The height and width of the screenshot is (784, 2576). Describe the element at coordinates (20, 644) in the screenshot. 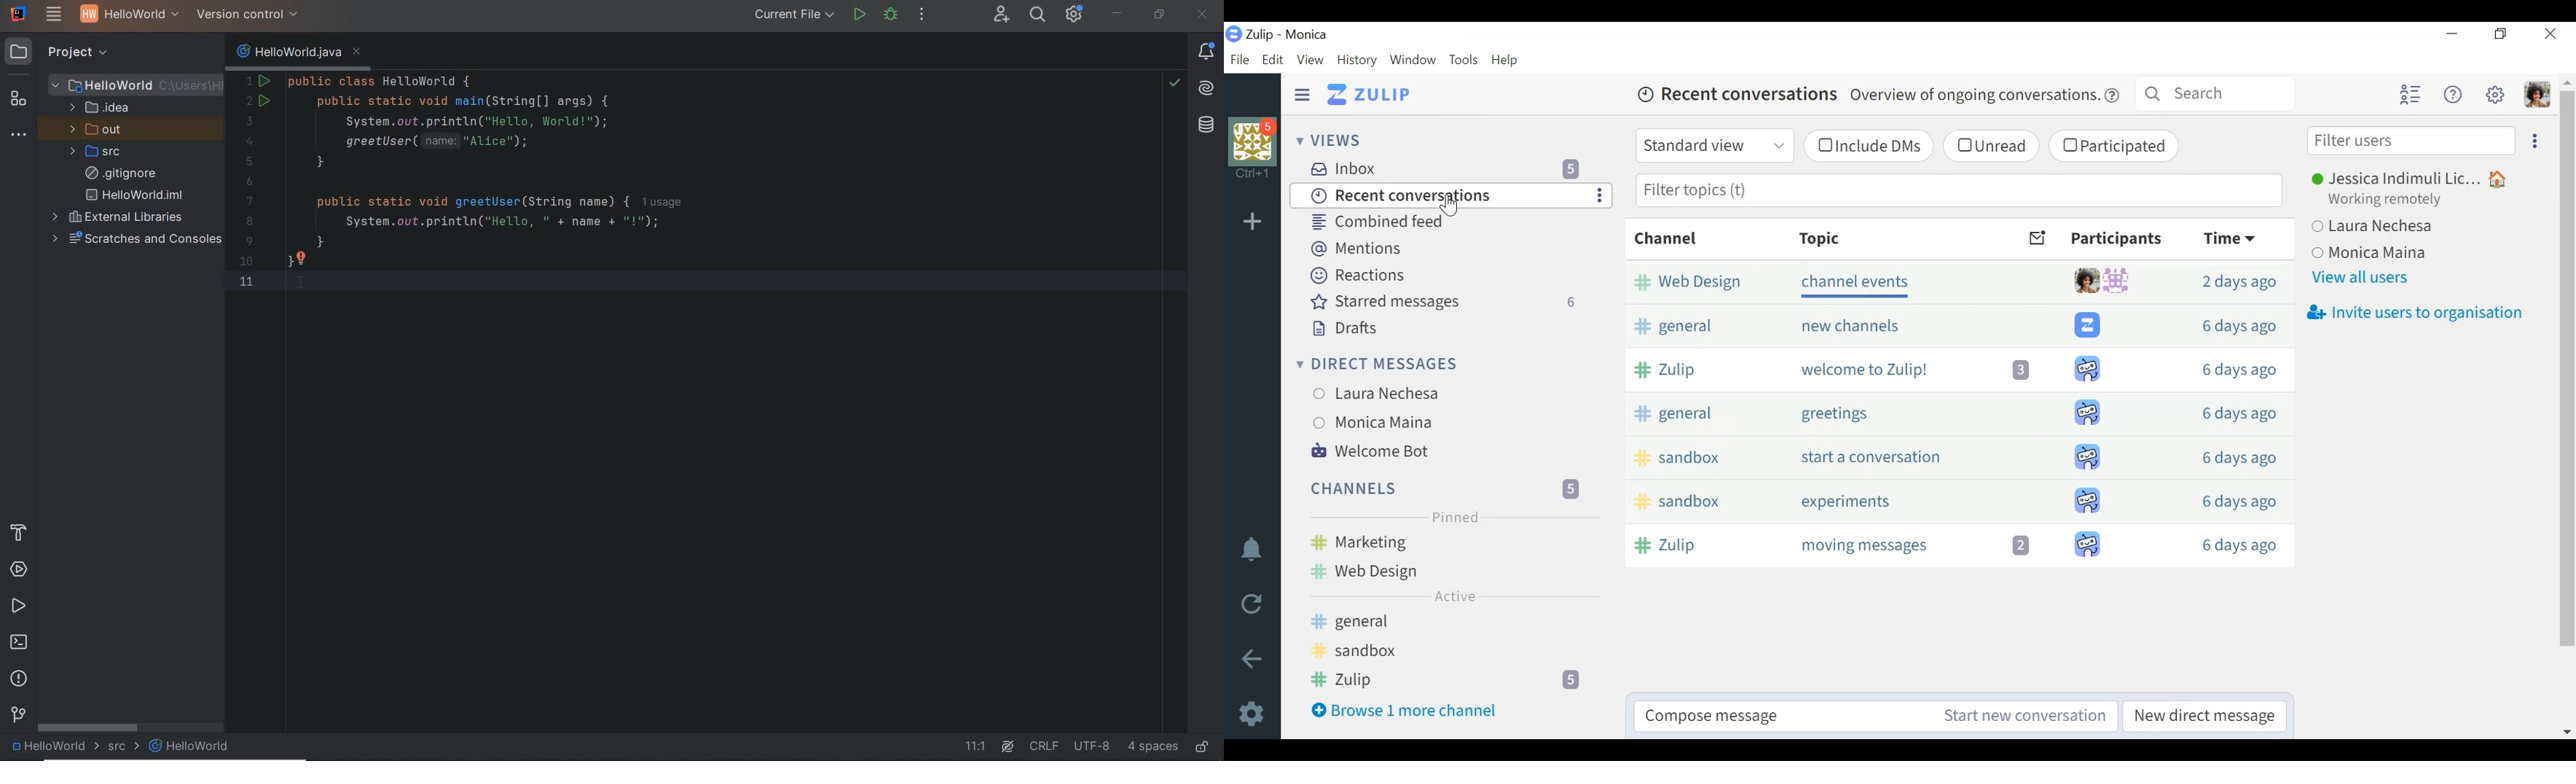

I see `terminal` at that location.